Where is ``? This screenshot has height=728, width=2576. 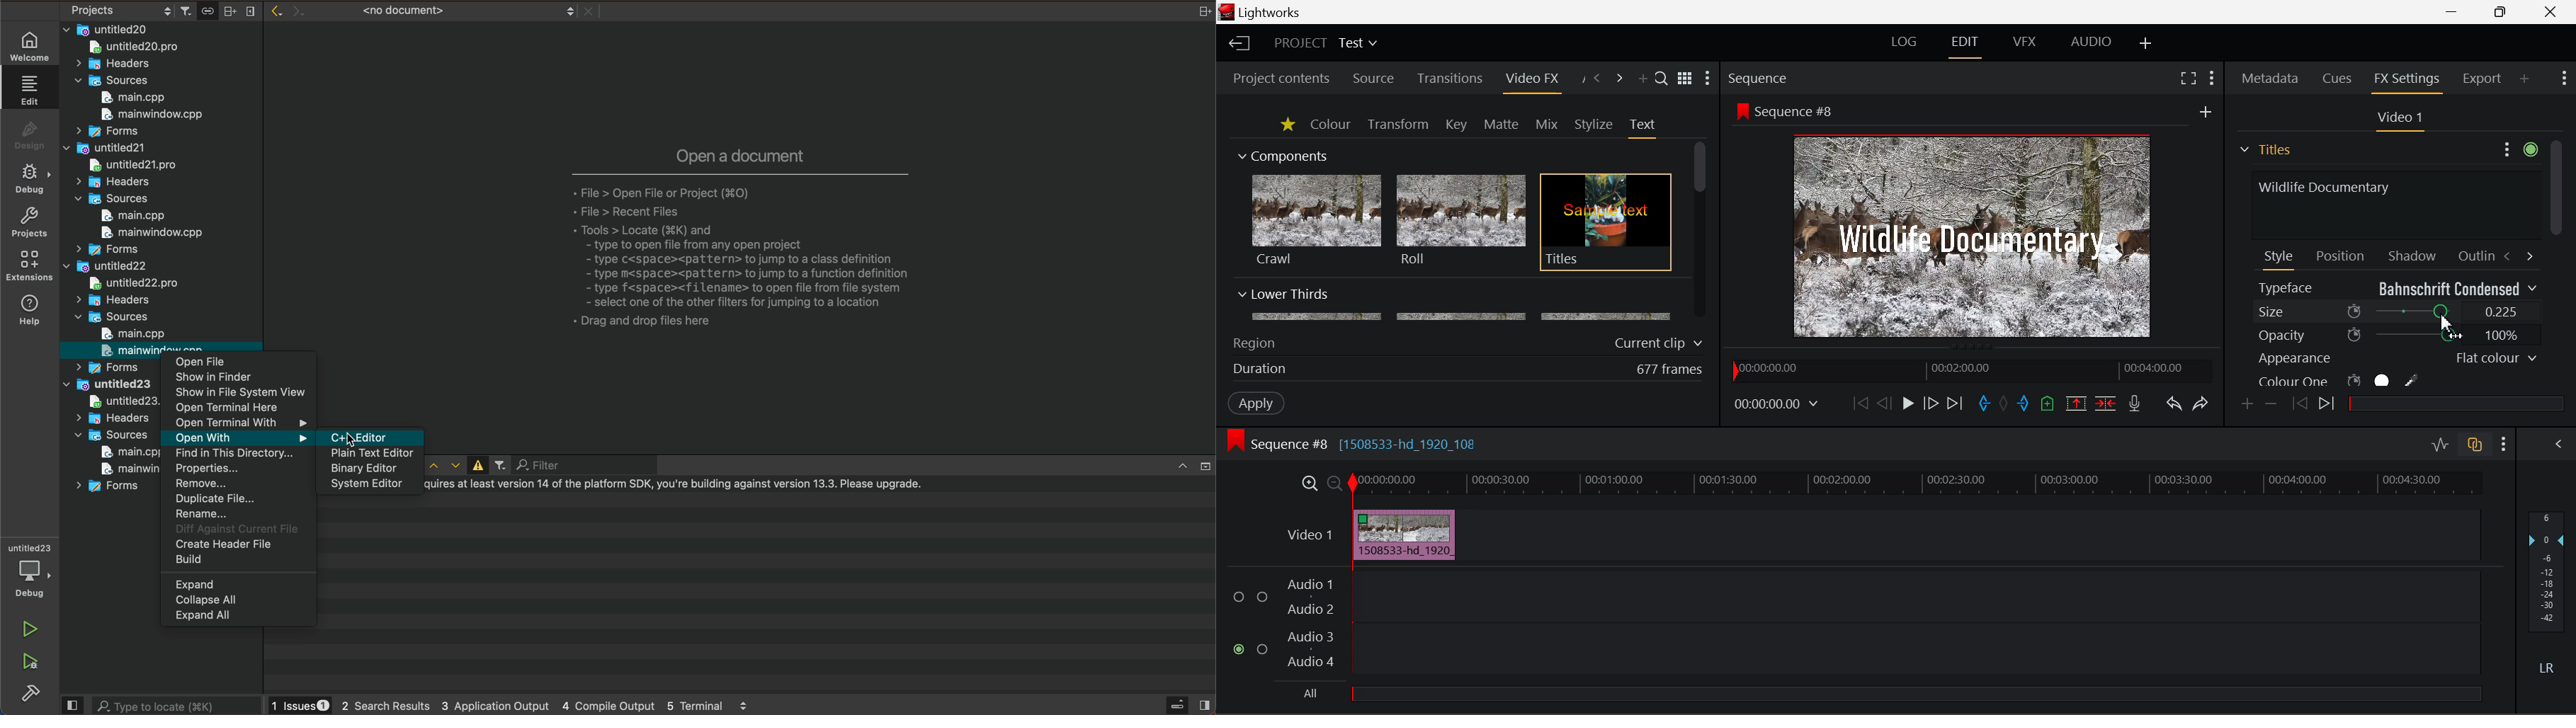
 is located at coordinates (475, 466).